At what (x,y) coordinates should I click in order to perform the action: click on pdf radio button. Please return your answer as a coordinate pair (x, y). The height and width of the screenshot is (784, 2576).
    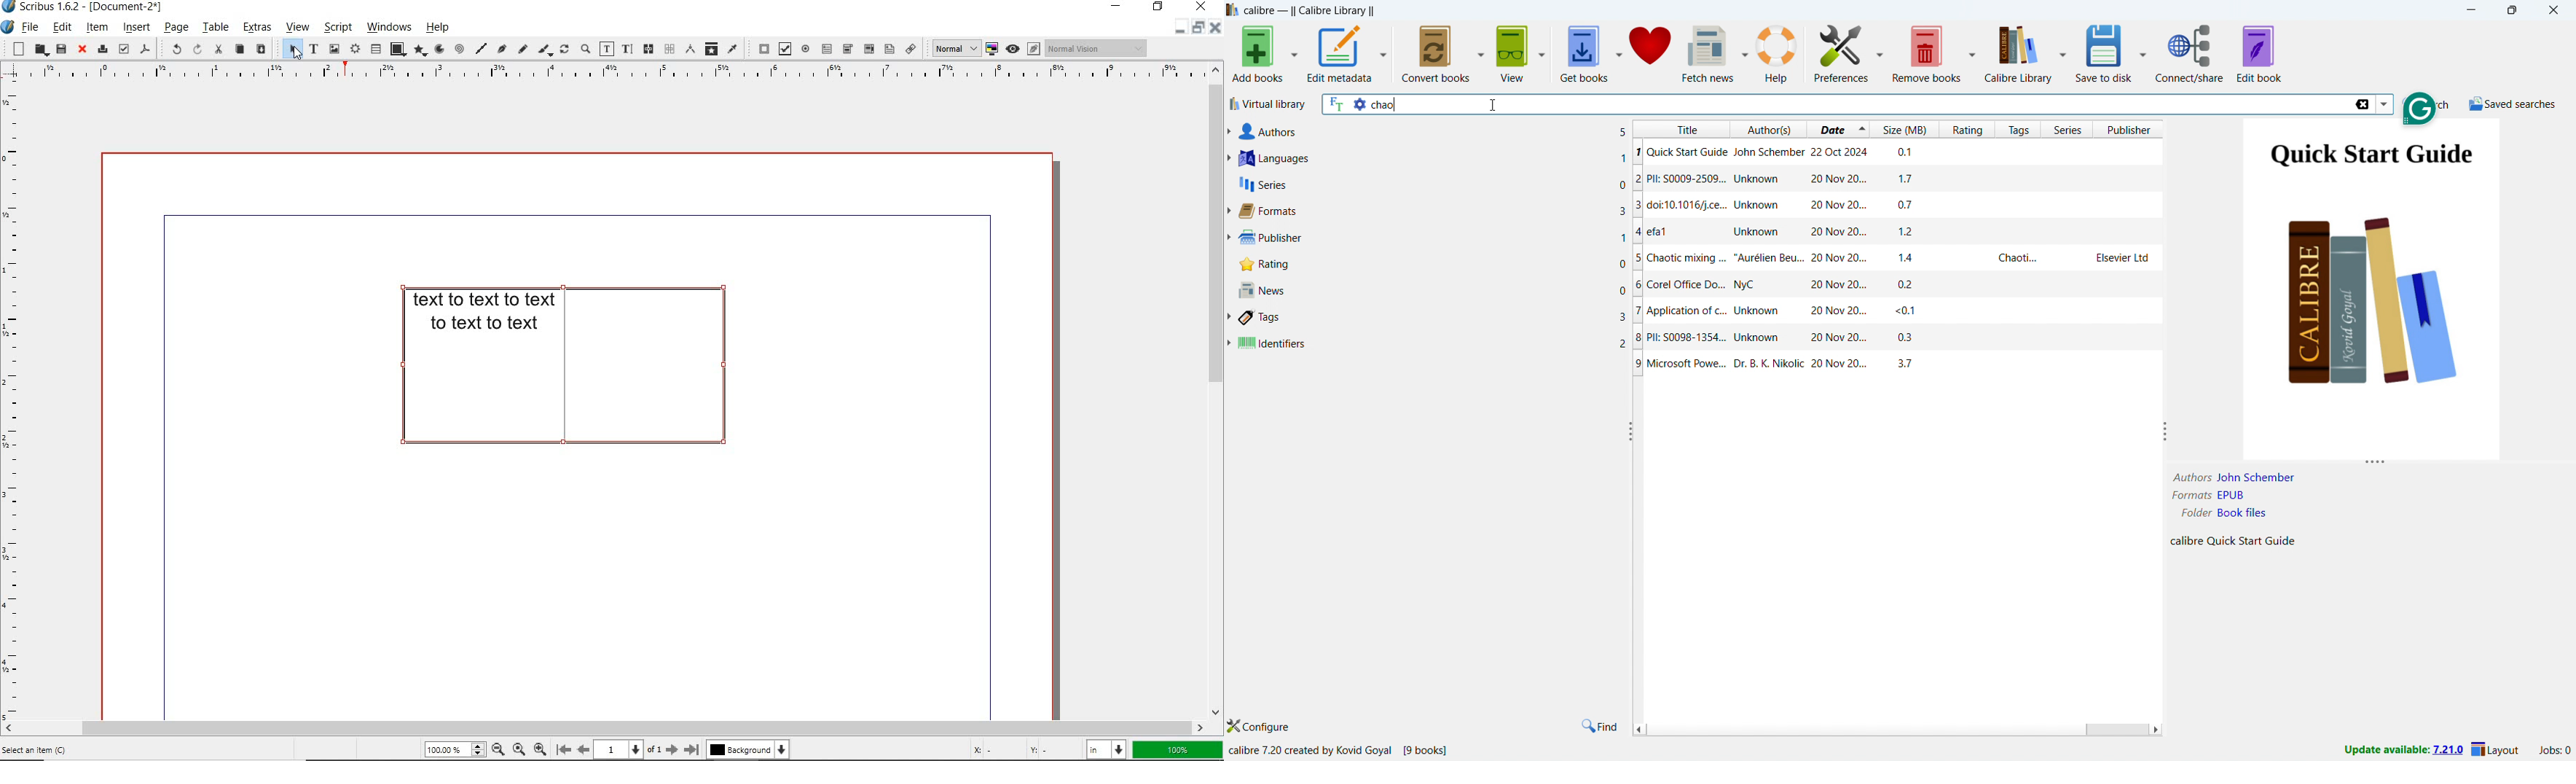
    Looking at the image, I should click on (805, 49).